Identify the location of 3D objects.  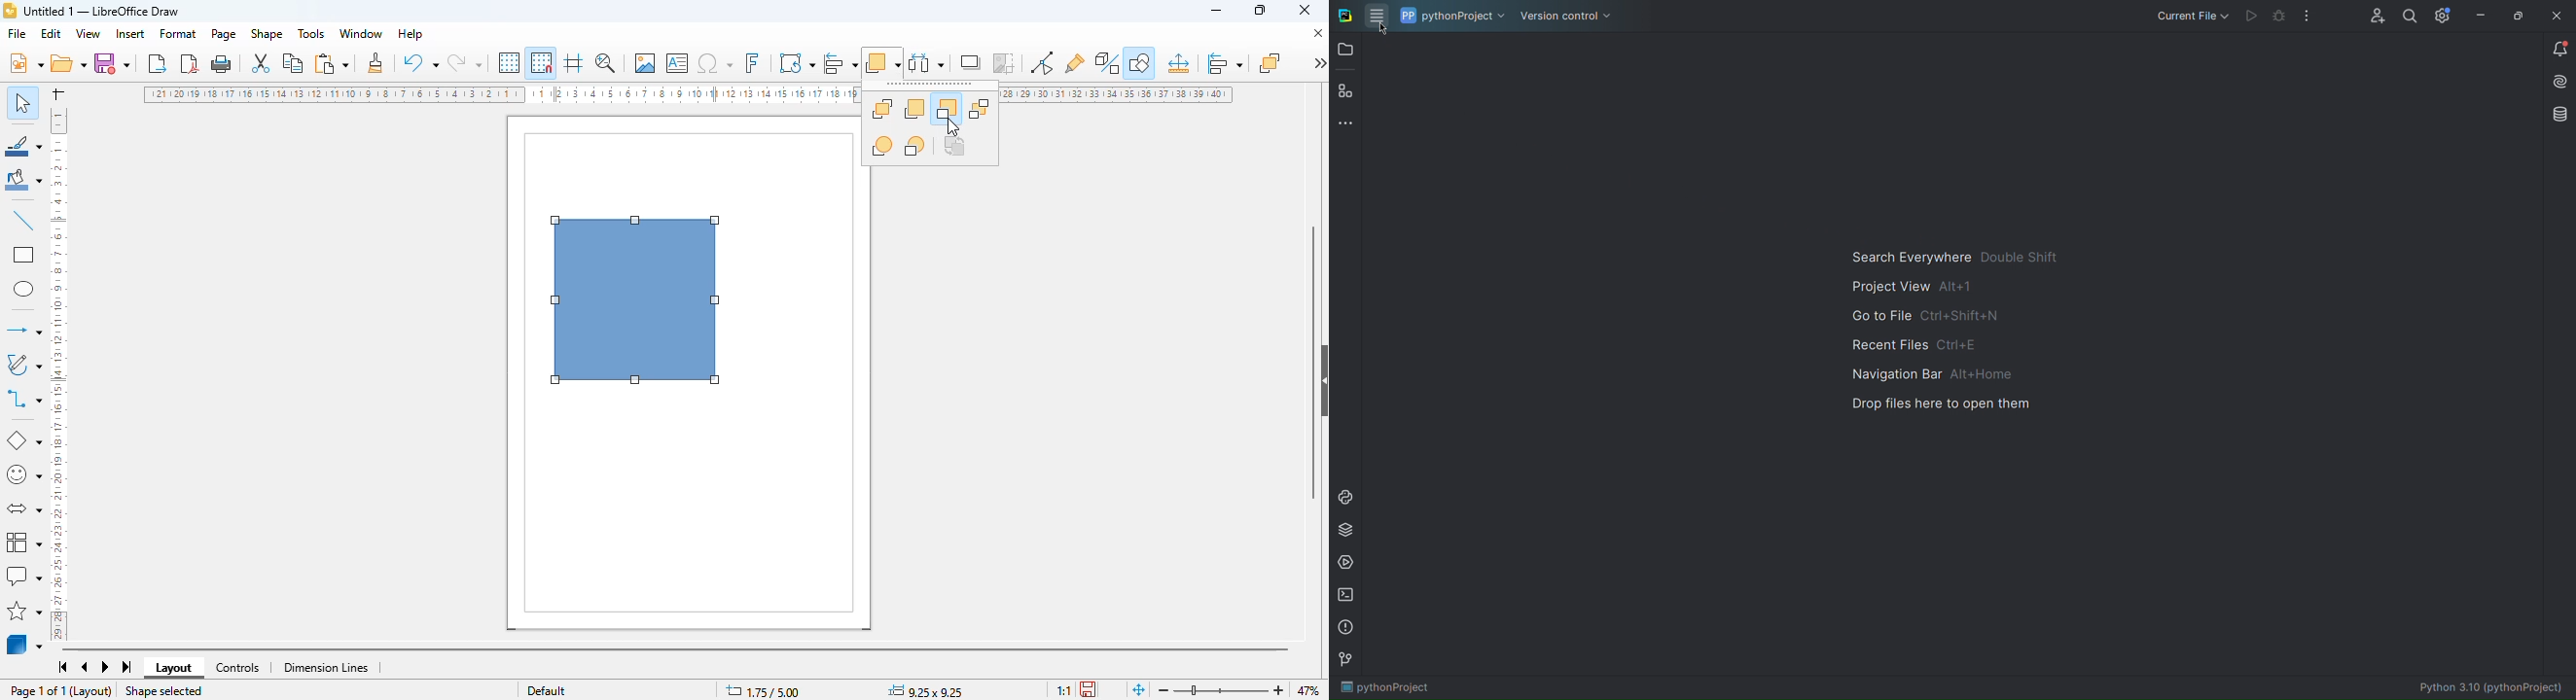
(25, 644).